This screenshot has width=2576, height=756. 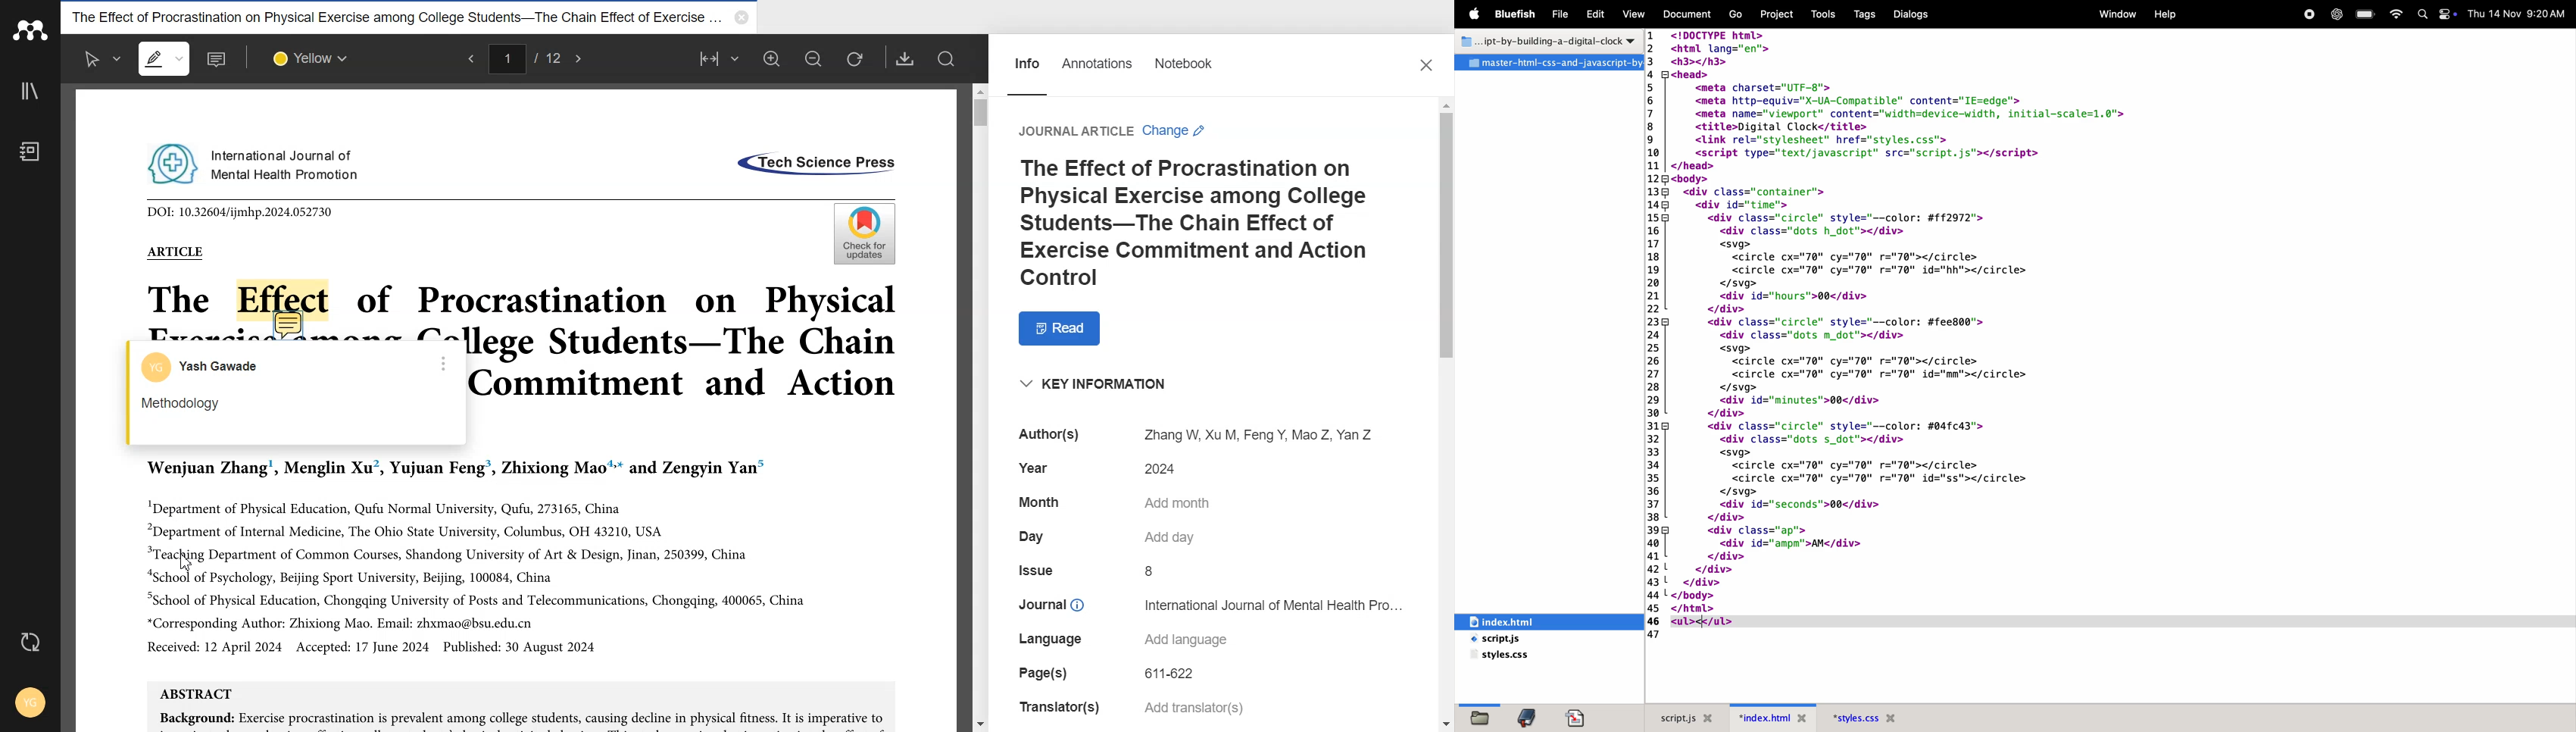 What do you see at coordinates (1545, 39) in the screenshot?
I see `title` at bounding box center [1545, 39].